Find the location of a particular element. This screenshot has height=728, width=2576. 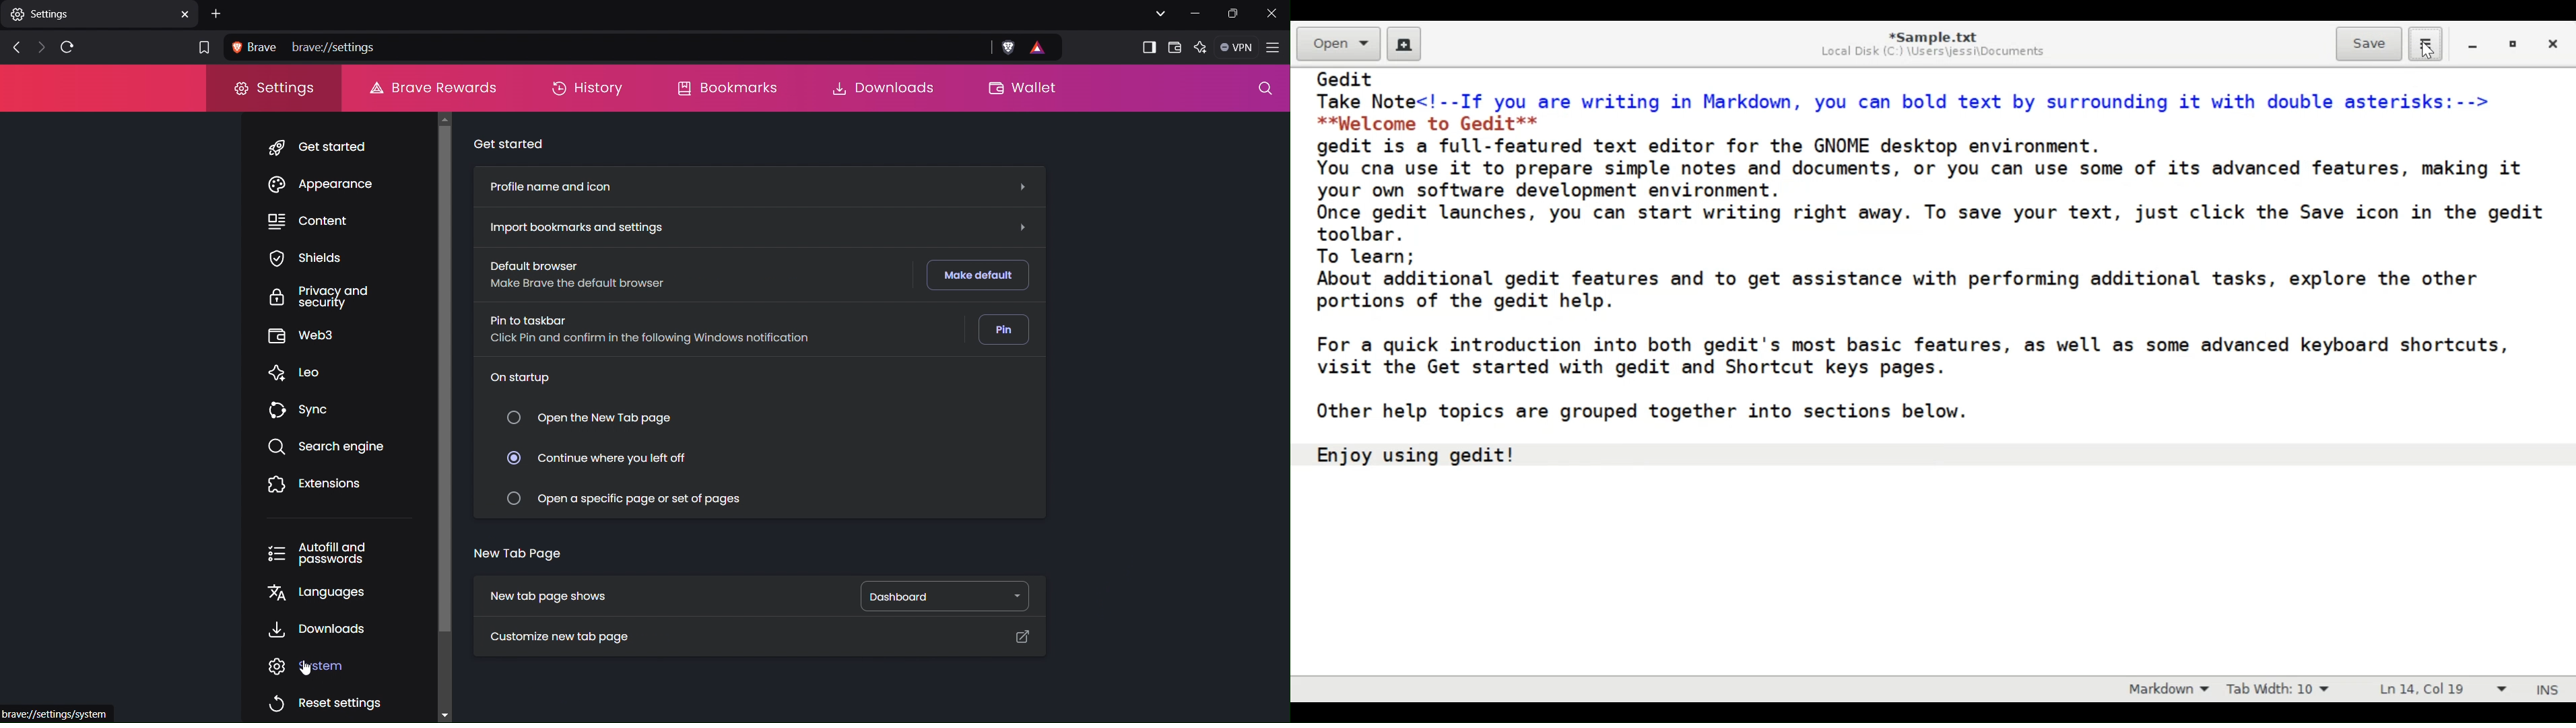

Make default is located at coordinates (975, 277).